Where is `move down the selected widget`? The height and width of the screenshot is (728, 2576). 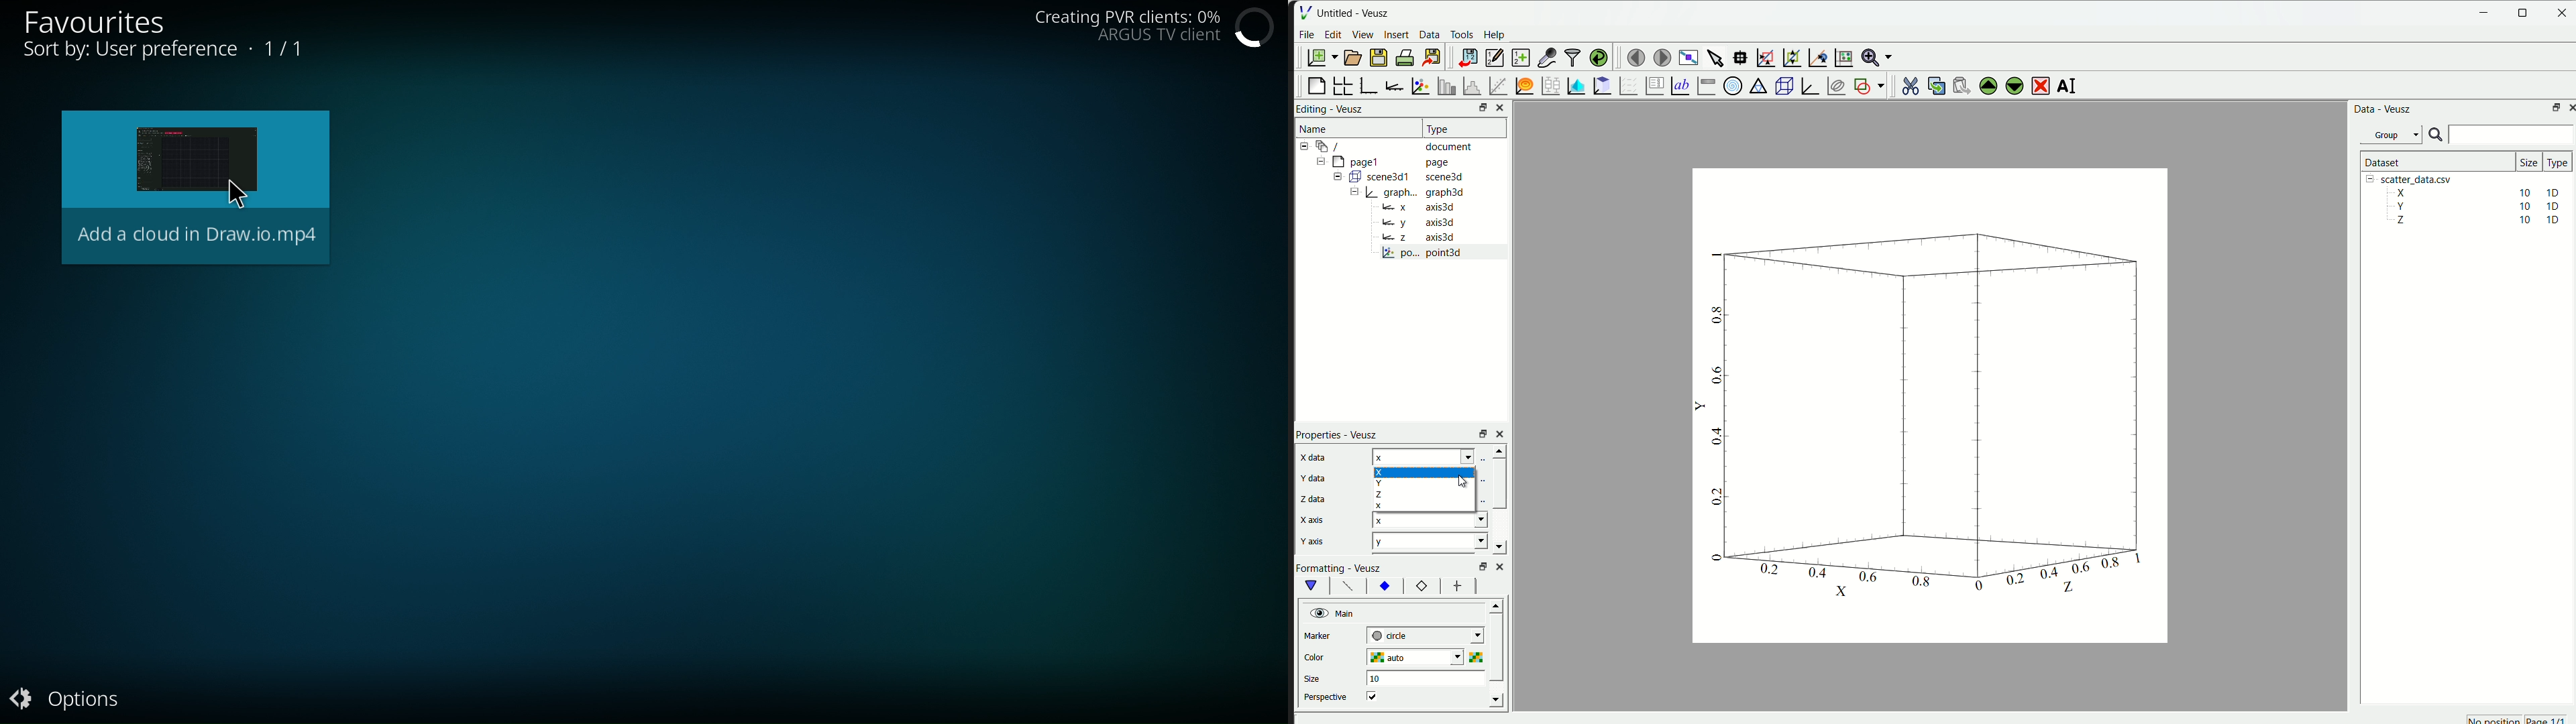
move down the selected widget is located at coordinates (2013, 87).